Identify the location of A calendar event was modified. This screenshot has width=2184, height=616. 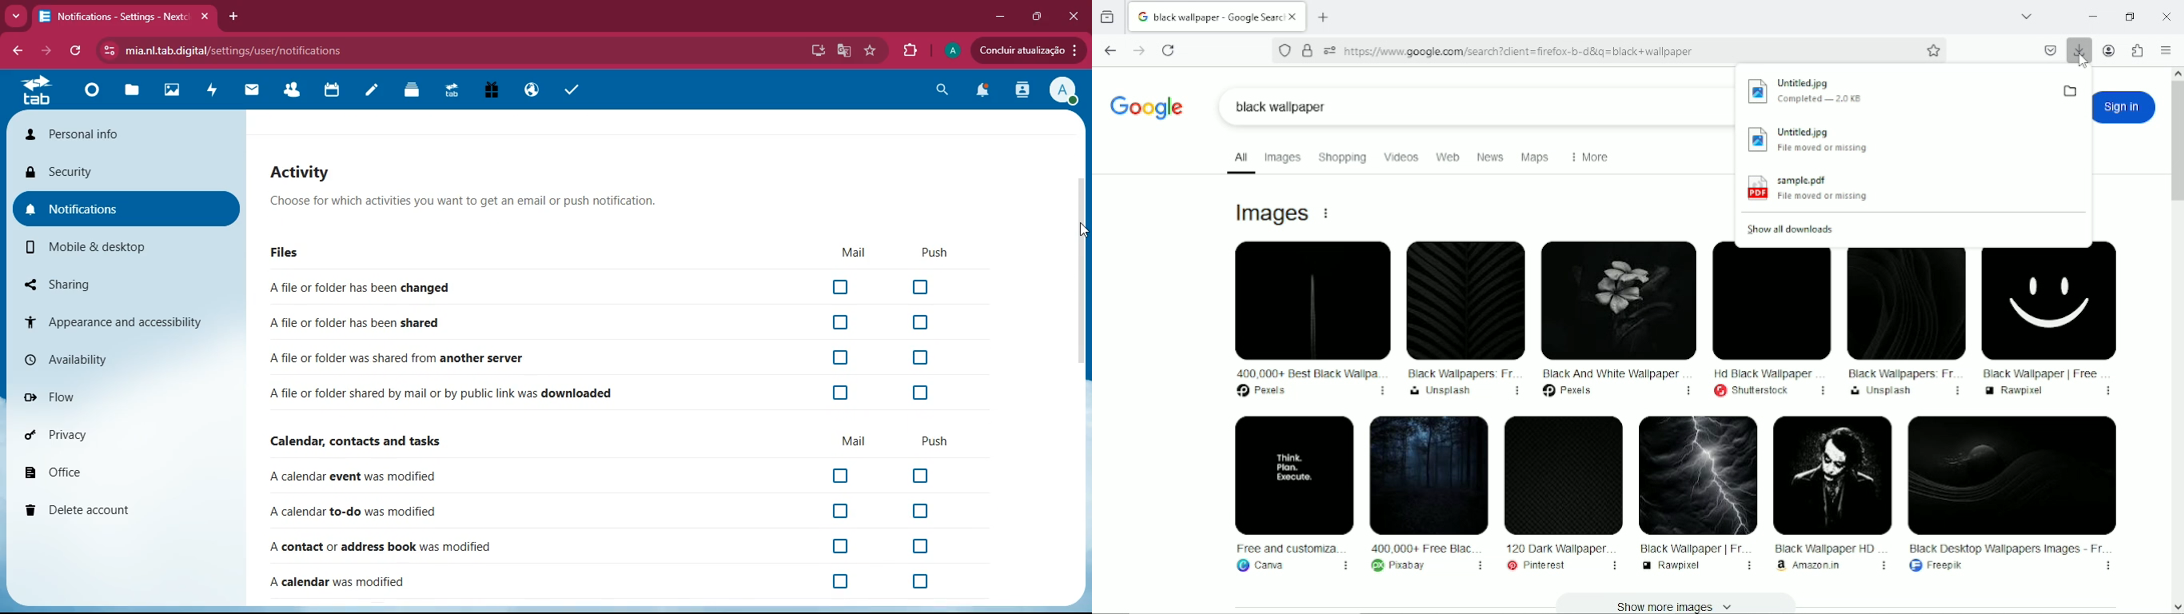
(352, 477).